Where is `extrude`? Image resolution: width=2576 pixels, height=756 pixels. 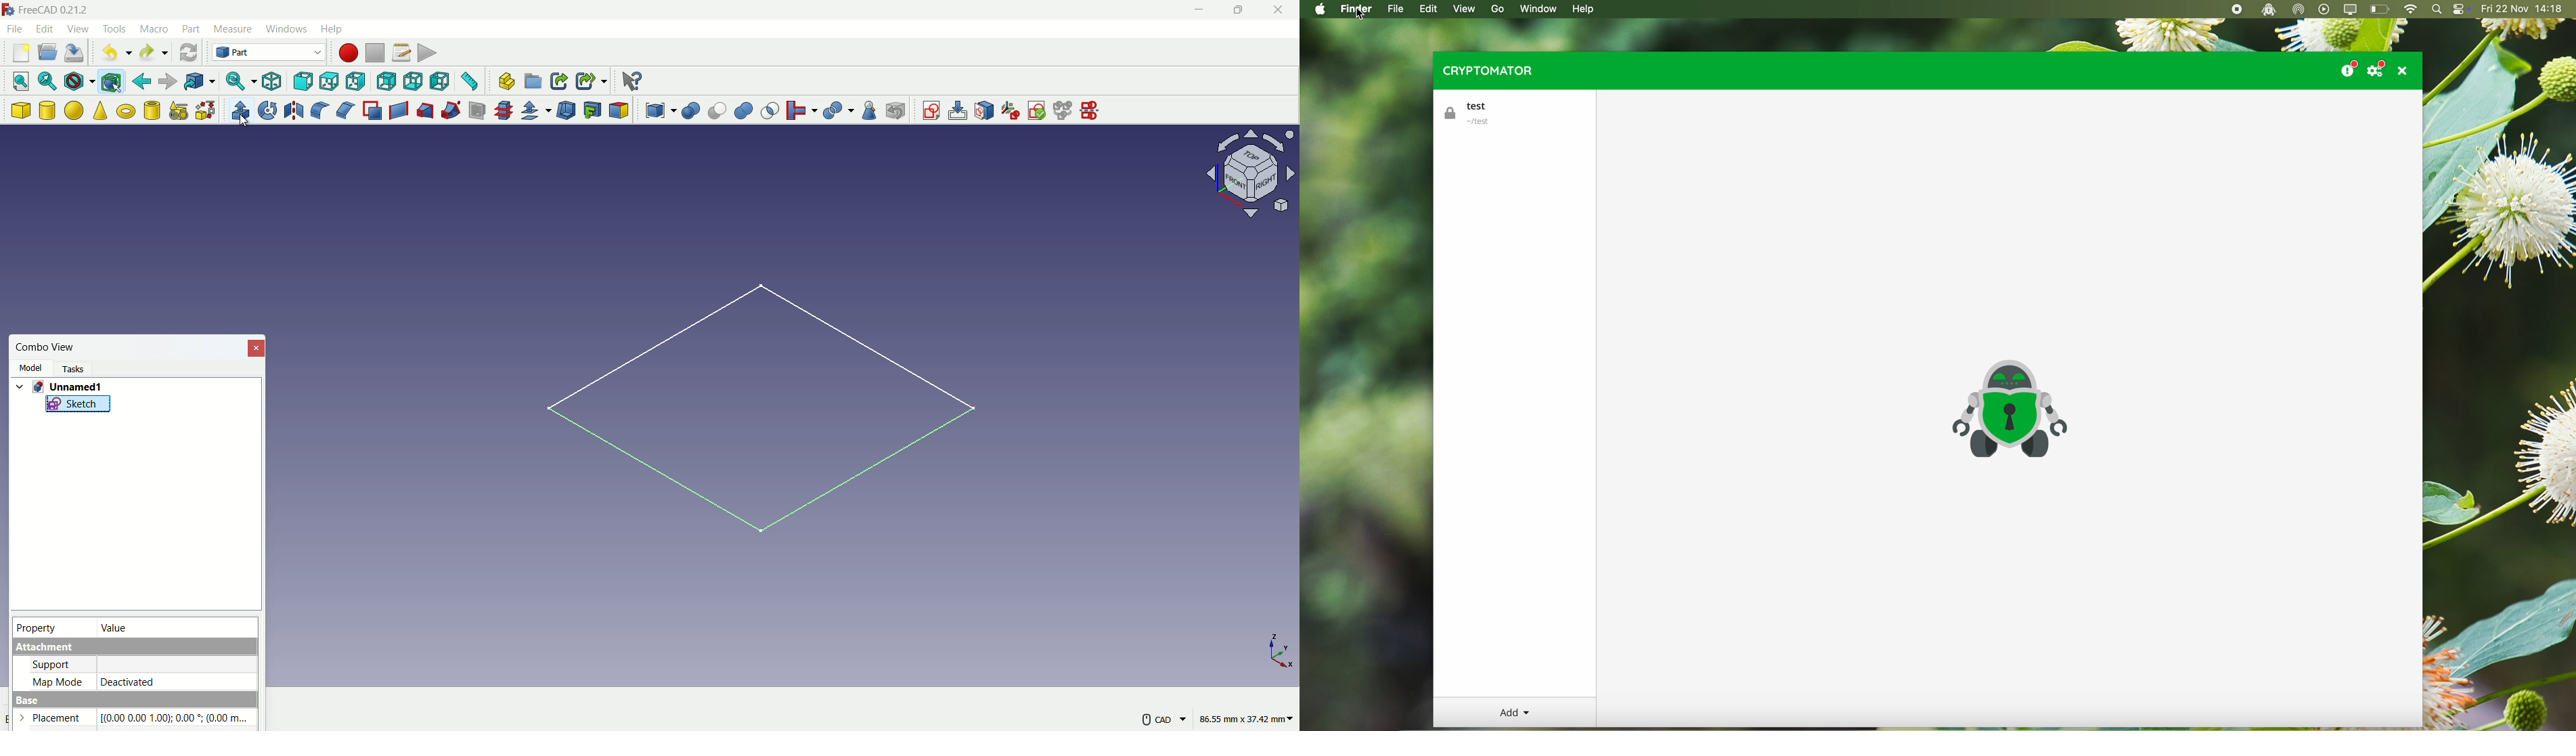 extrude is located at coordinates (241, 110).